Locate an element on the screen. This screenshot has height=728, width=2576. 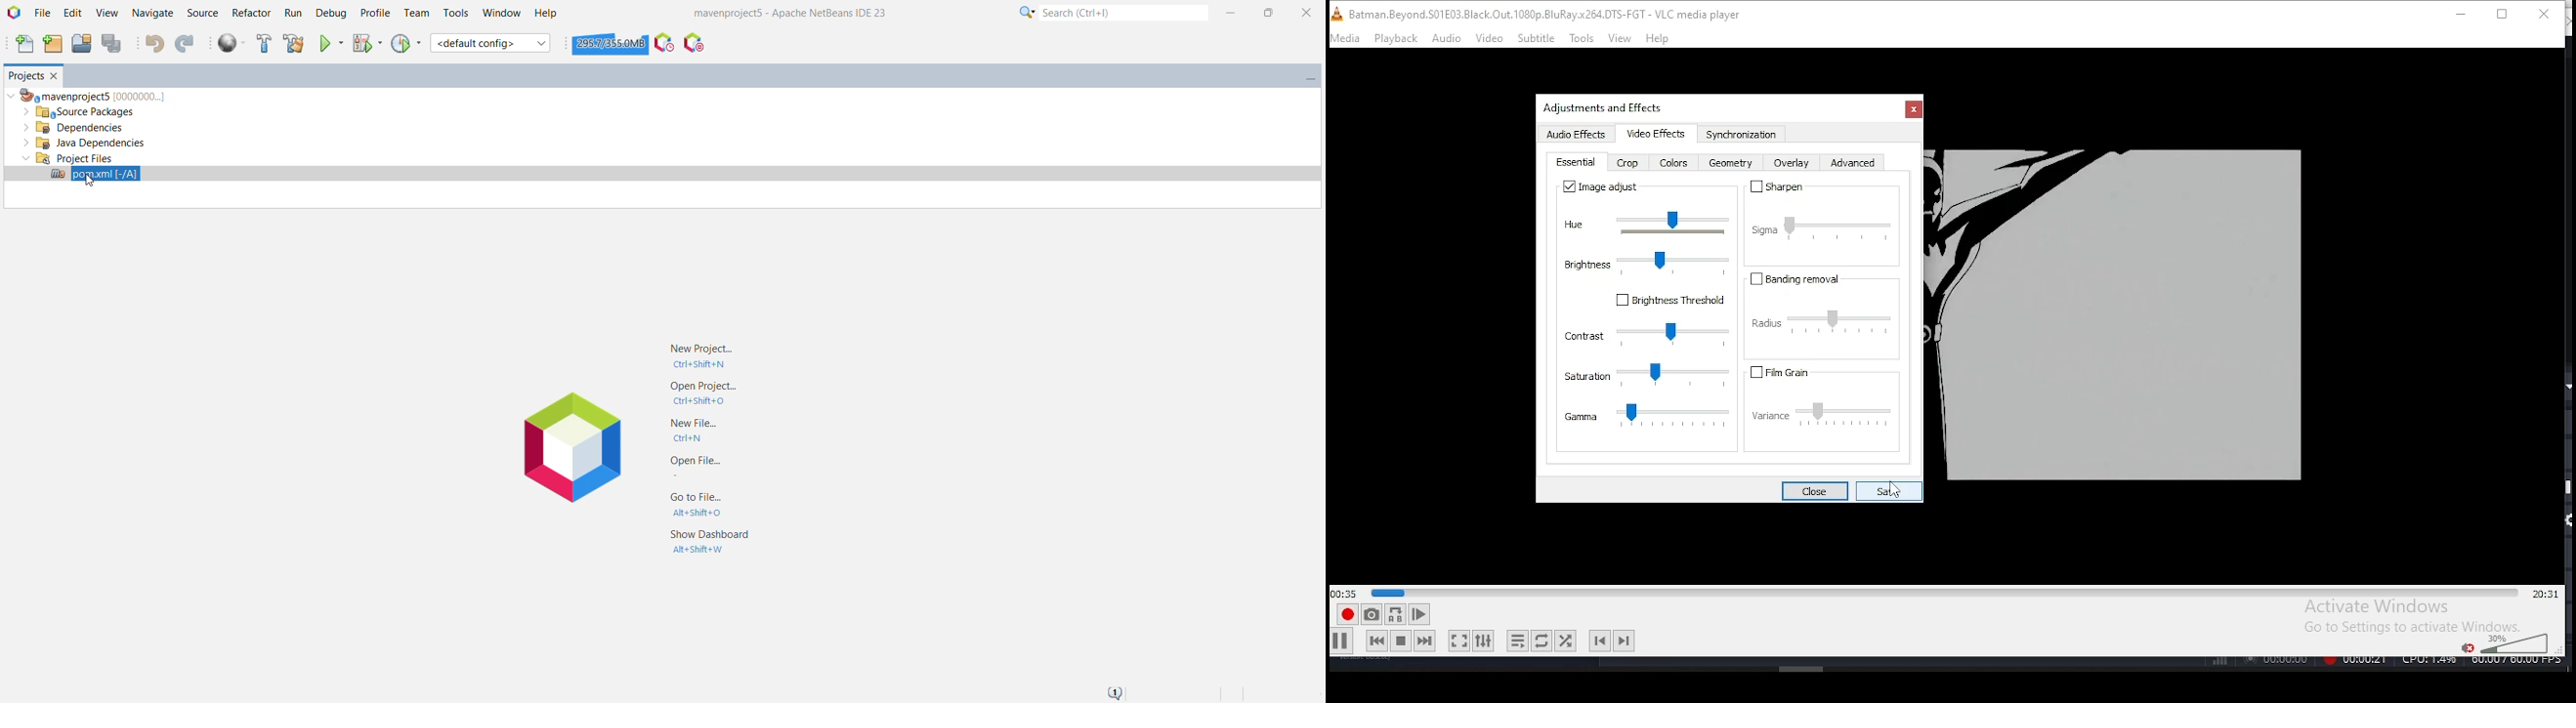
advanced is located at coordinates (1853, 166).